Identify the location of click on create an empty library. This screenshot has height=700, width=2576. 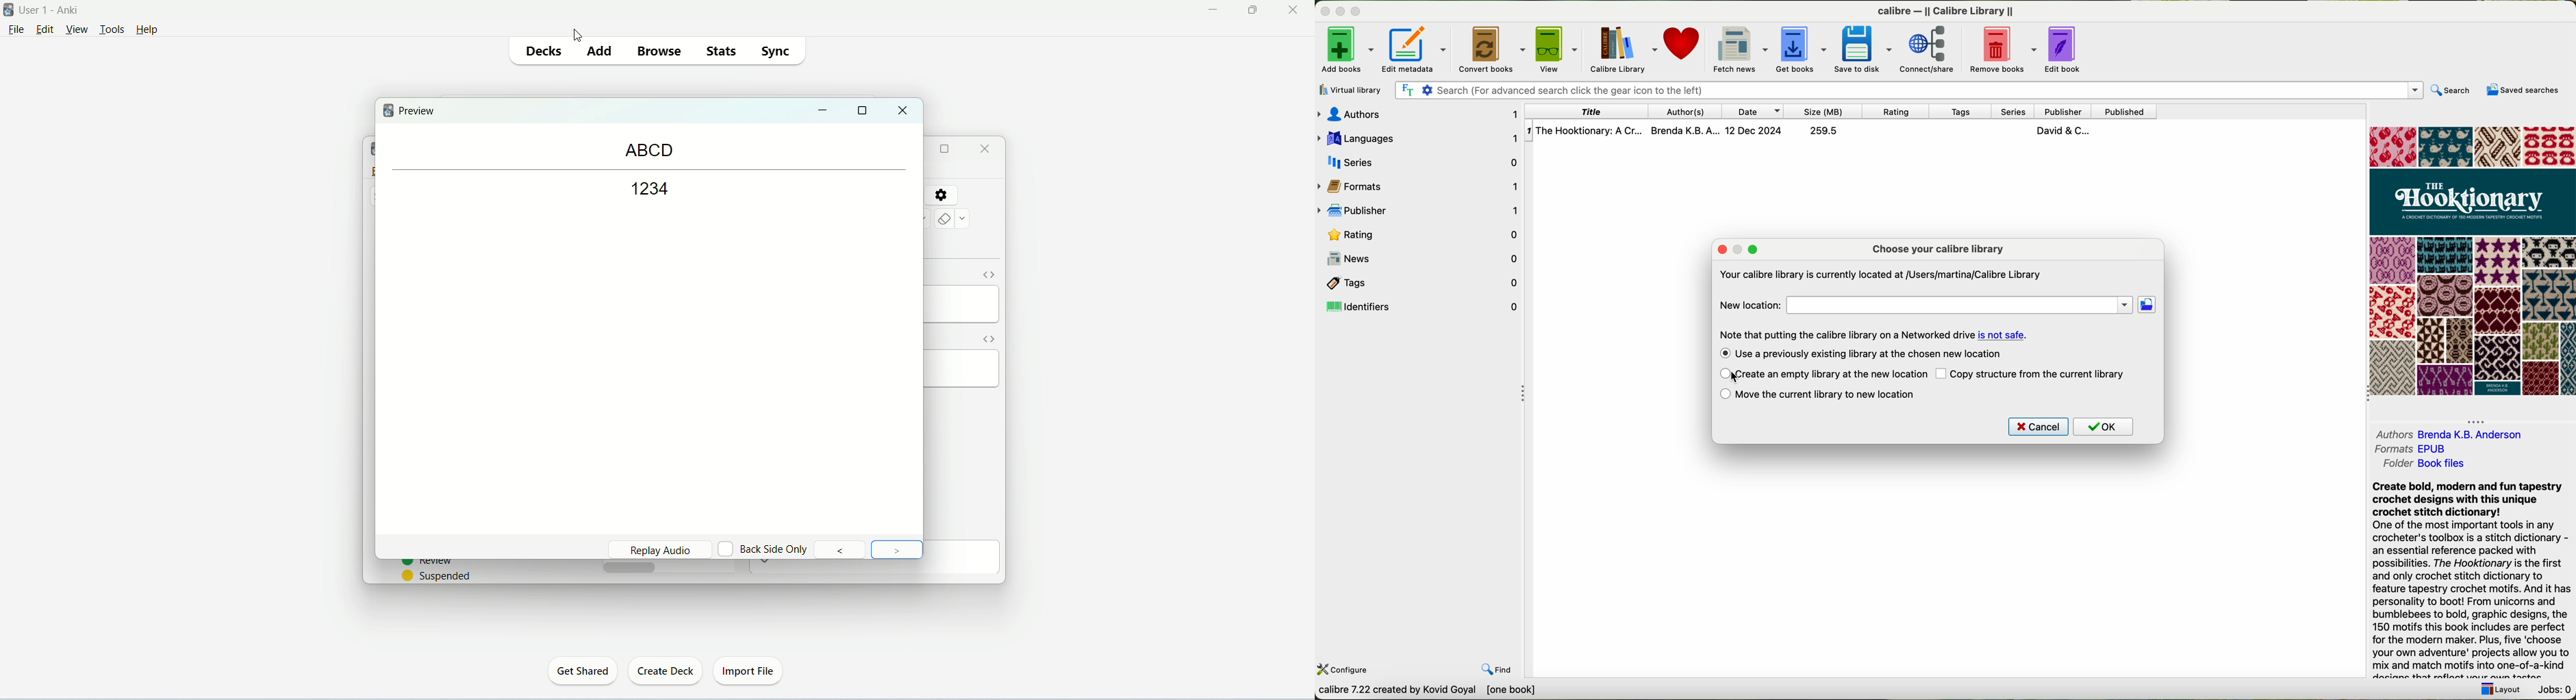
(1832, 374).